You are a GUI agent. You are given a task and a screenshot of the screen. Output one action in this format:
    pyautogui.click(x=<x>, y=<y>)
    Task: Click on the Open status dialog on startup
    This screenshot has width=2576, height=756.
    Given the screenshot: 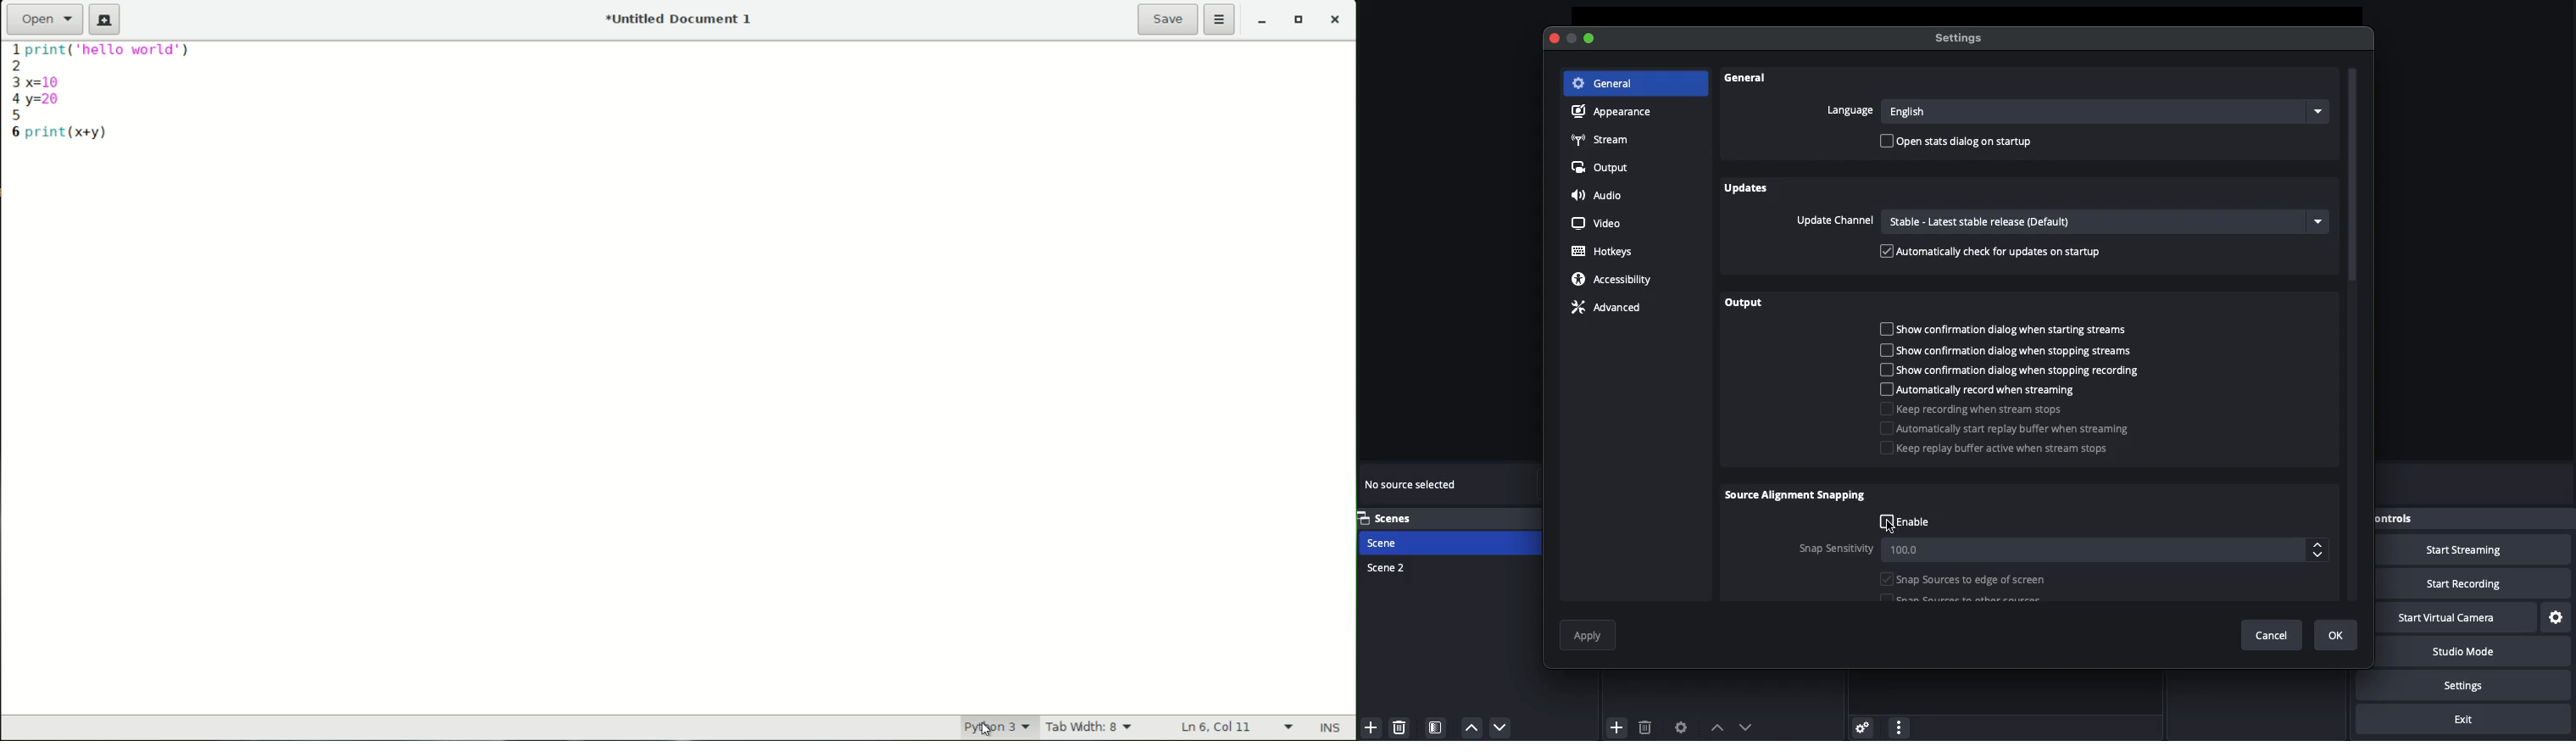 What is the action you would take?
    pyautogui.click(x=1959, y=142)
    